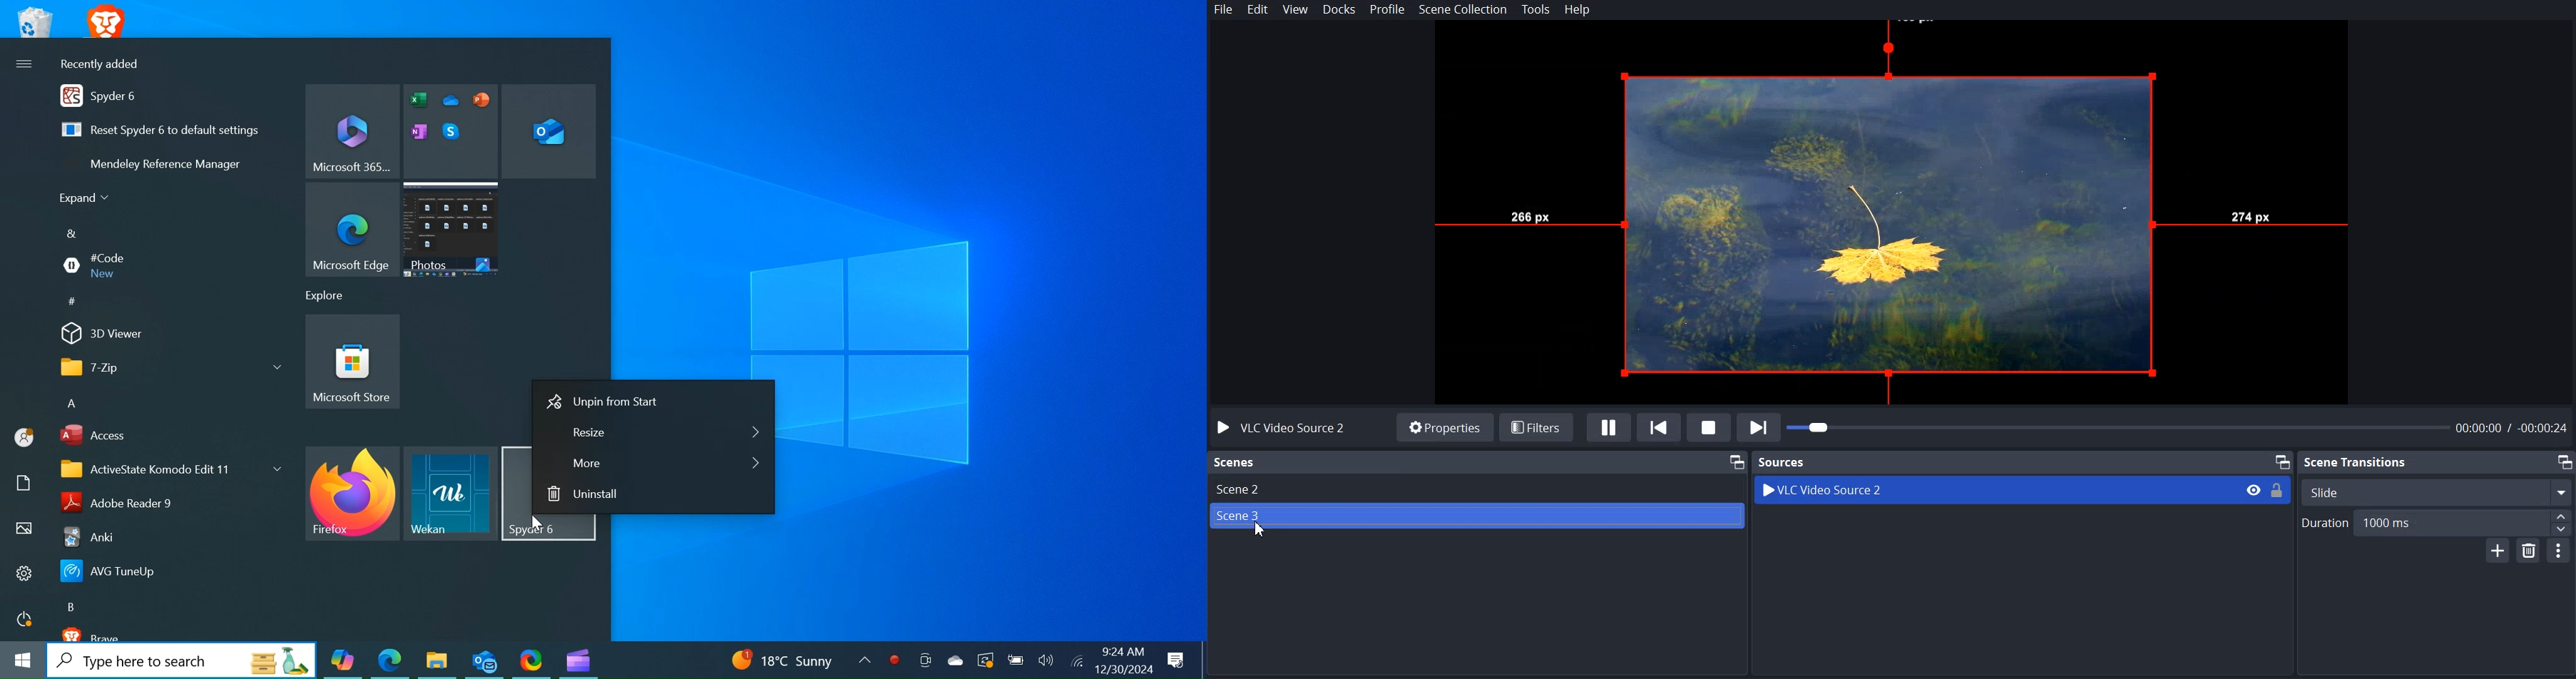  What do you see at coordinates (168, 468) in the screenshot?
I see `ActiveState Komodo Edit 11` at bounding box center [168, 468].